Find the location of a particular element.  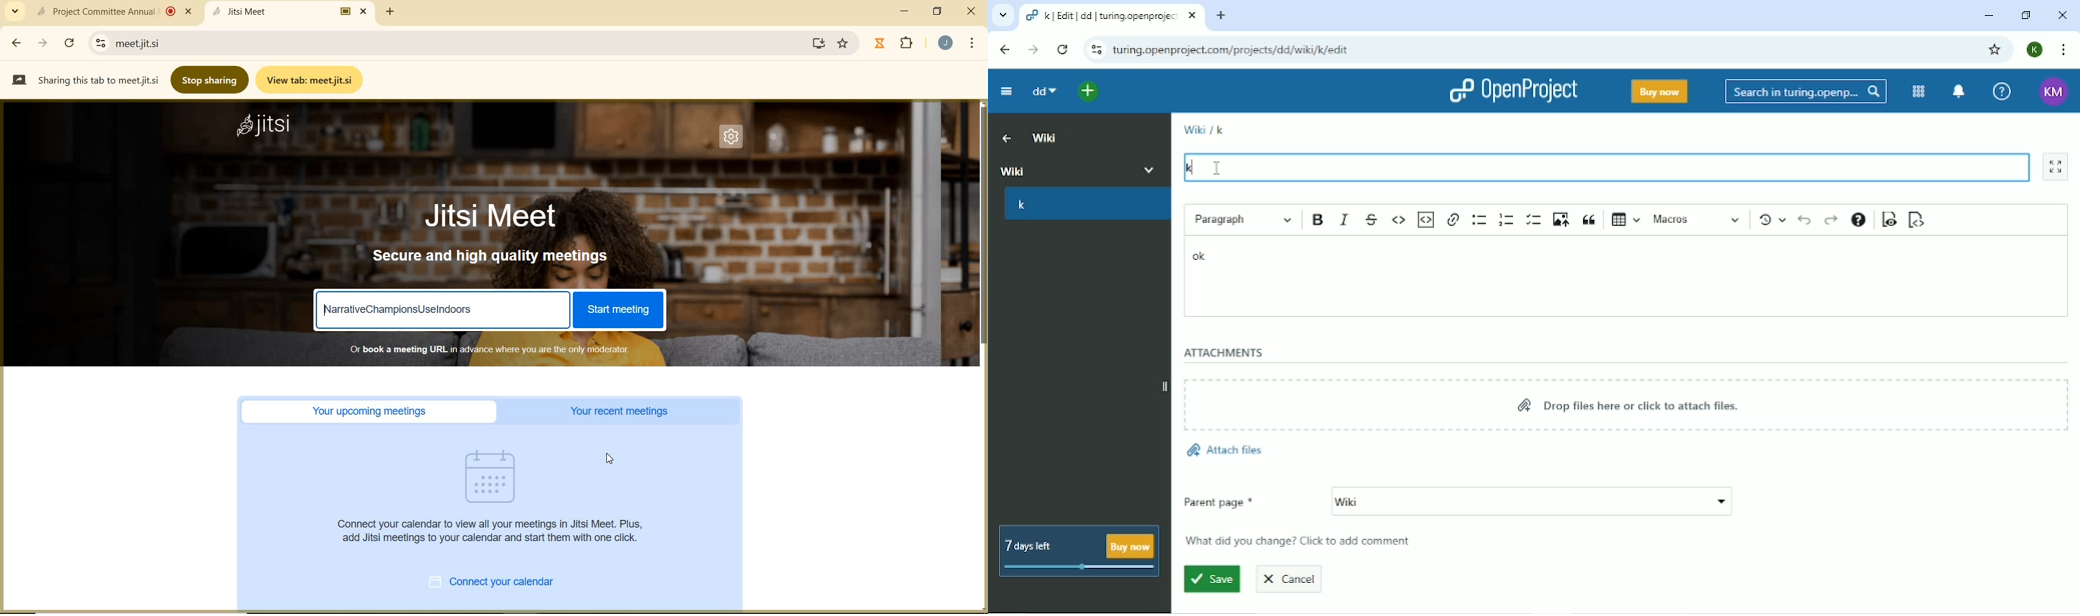

screen is located at coordinates (816, 43).